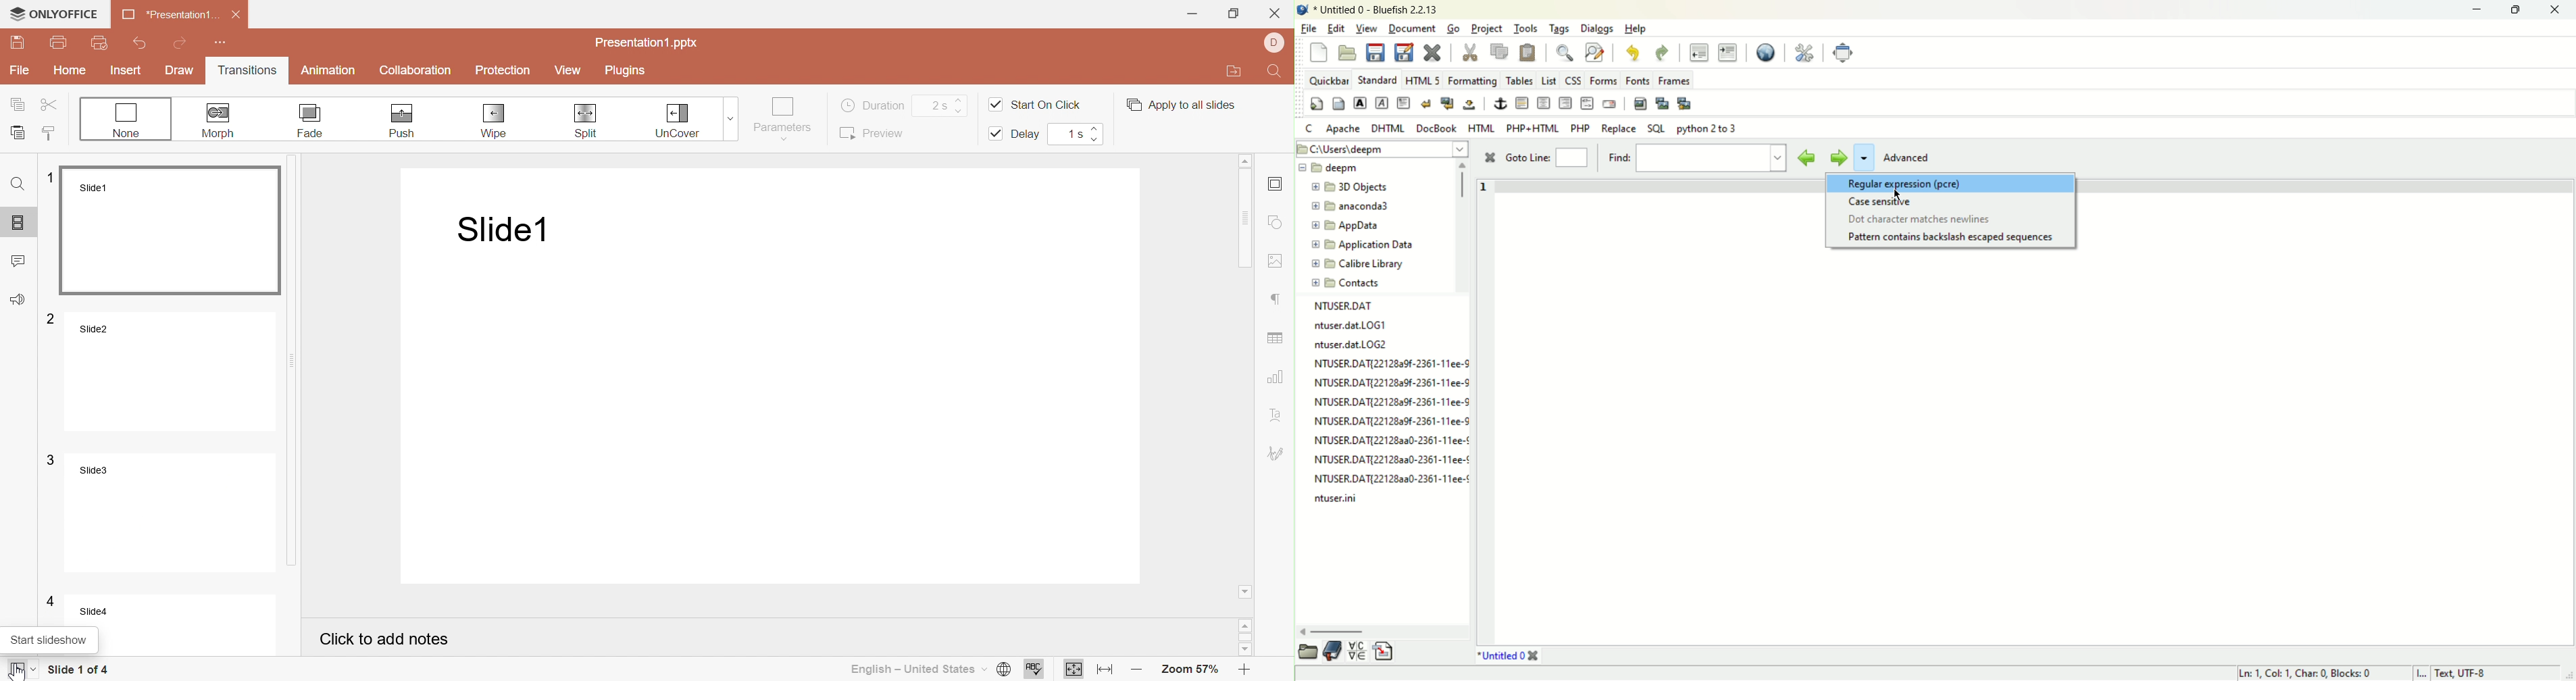  I want to click on Scroll bar, so click(1246, 373).